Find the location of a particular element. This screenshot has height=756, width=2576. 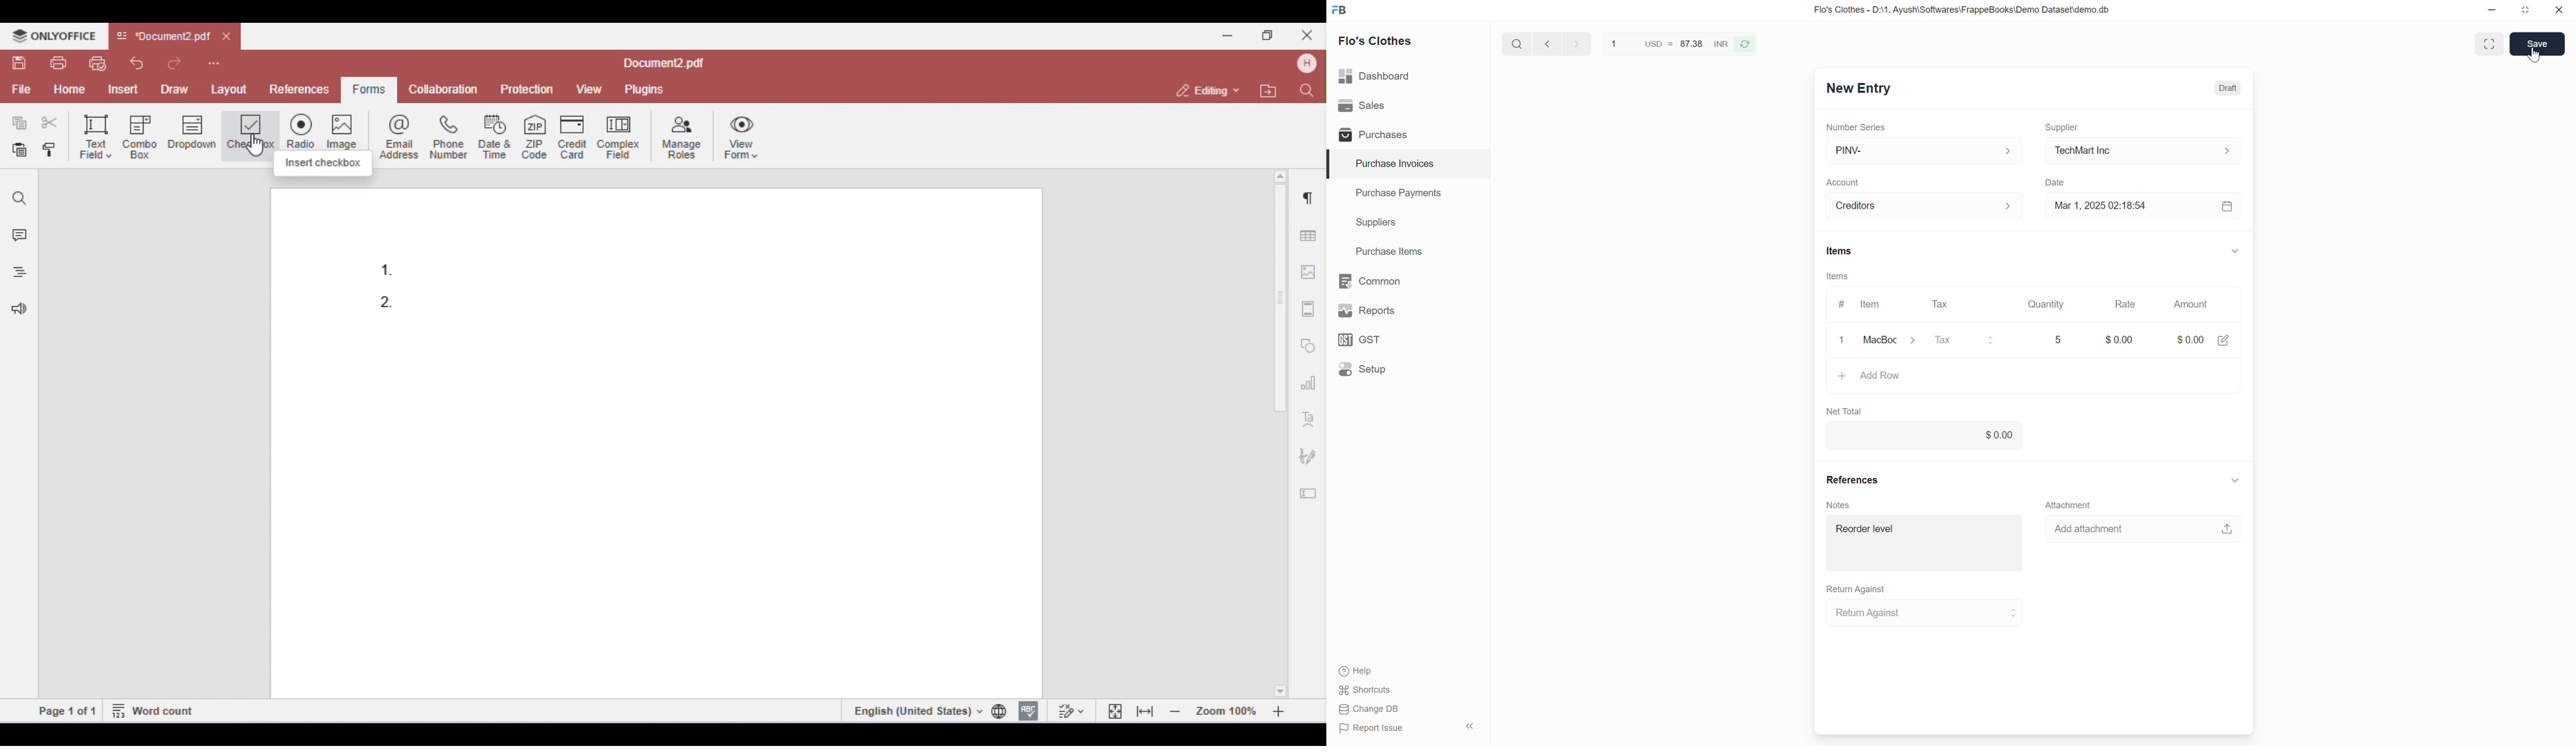

# Item is located at coordinates (1861, 304).